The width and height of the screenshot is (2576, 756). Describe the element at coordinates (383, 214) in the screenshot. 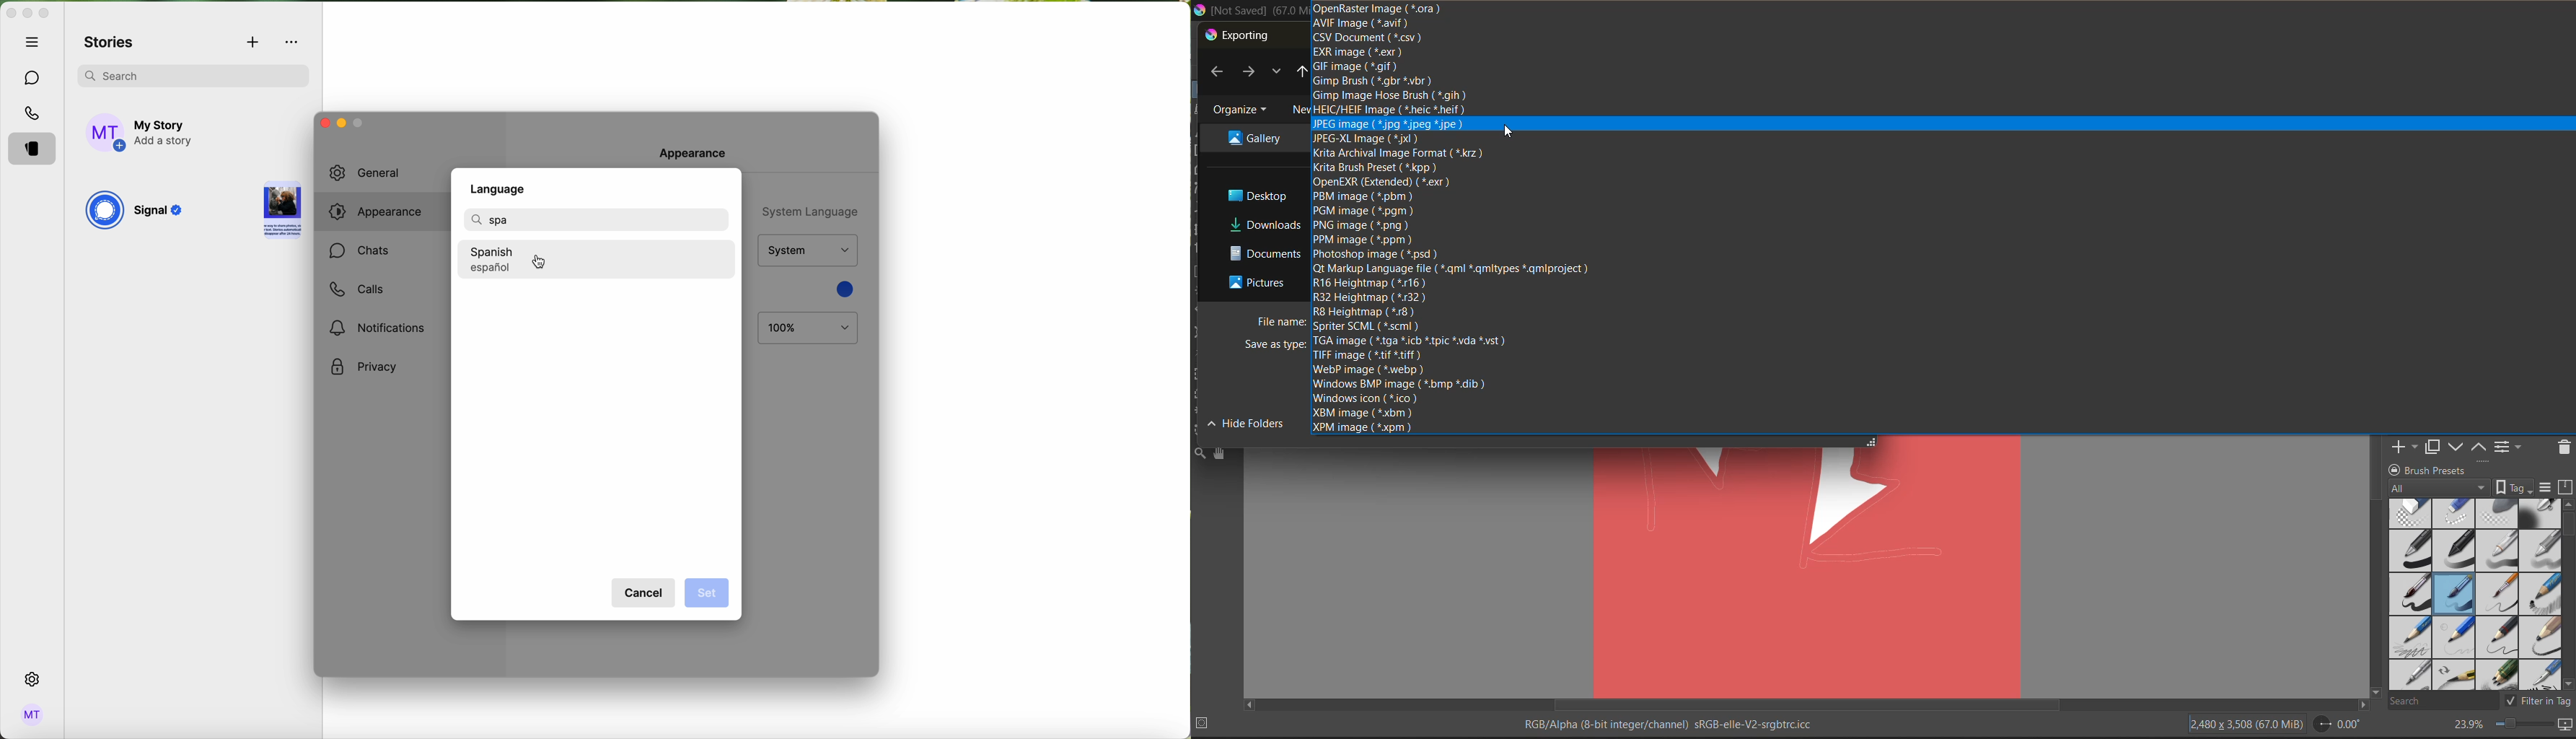

I see `click on appearance` at that location.